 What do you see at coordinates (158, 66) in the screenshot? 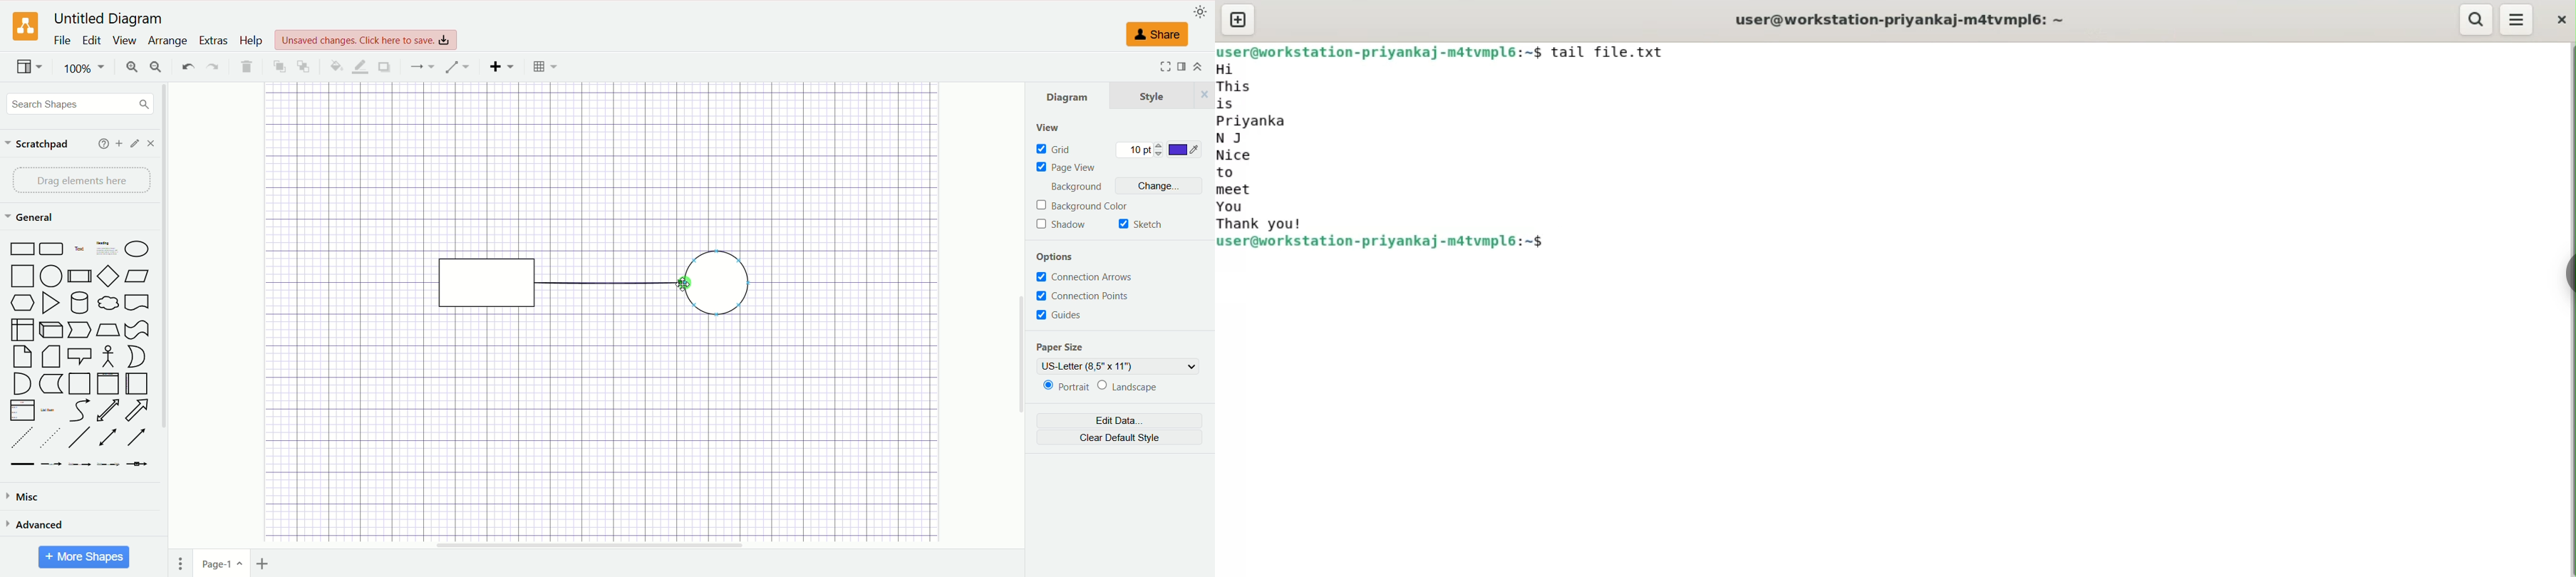
I see `zoom out` at bounding box center [158, 66].